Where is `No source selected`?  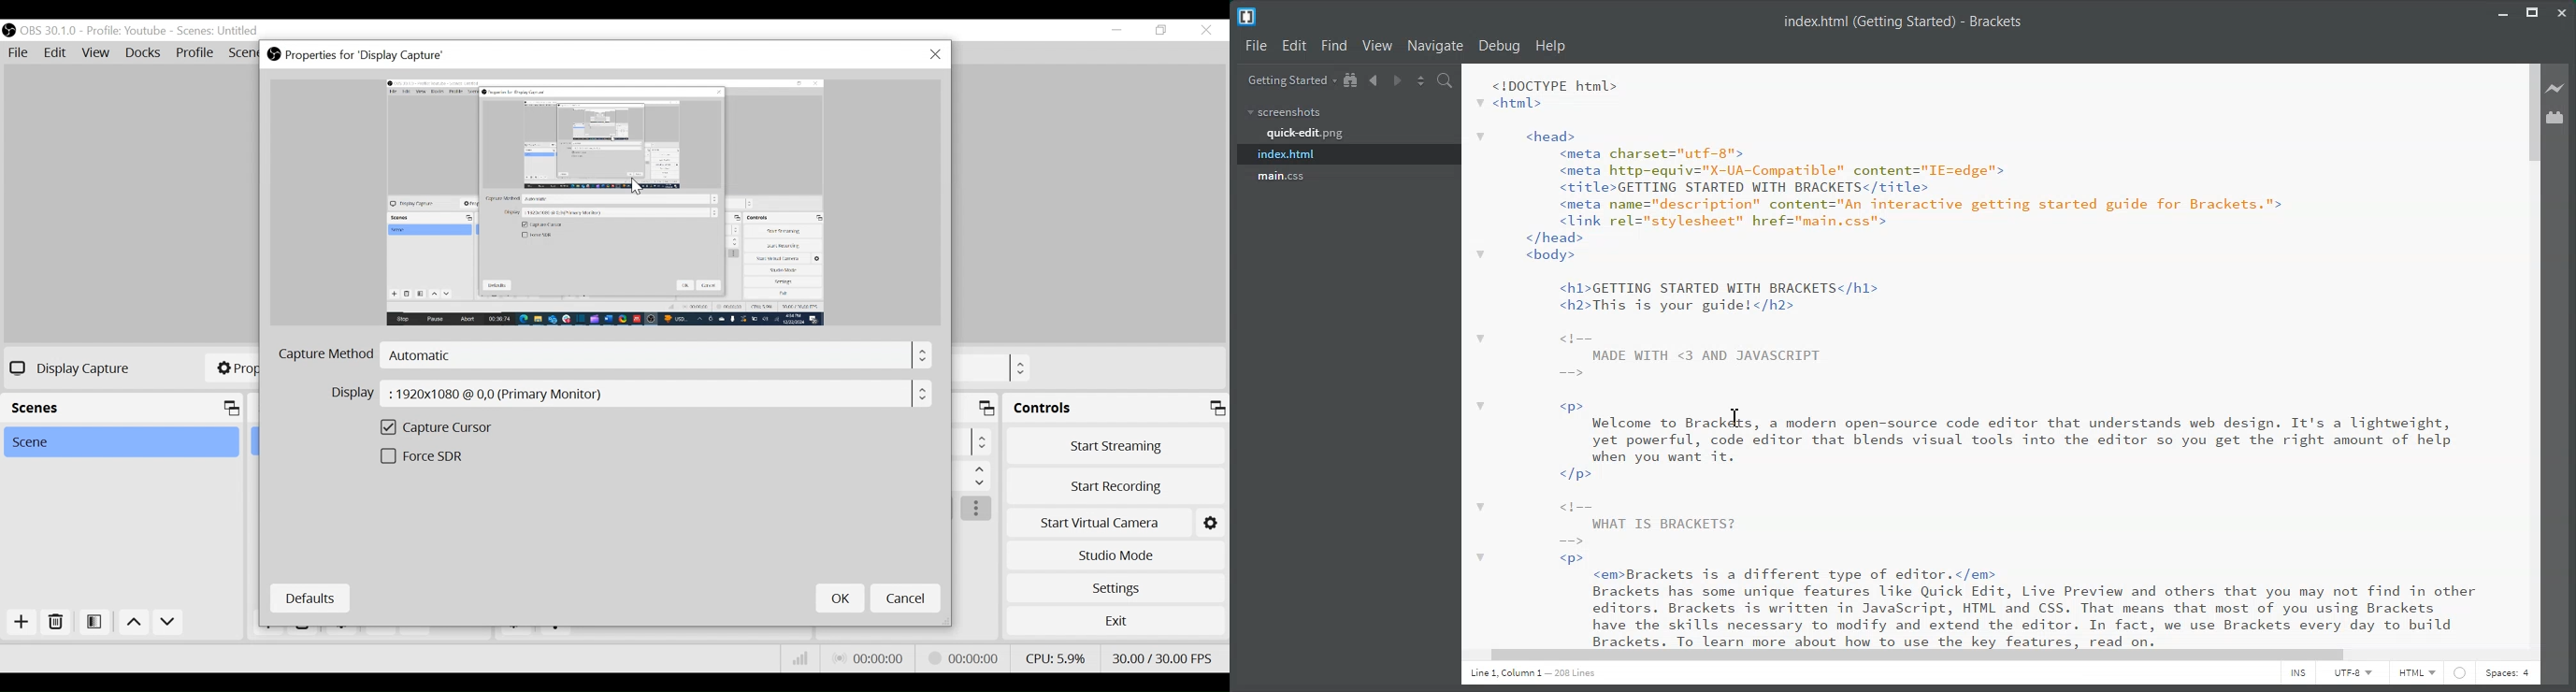 No source selected is located at coordinates (67, 368).